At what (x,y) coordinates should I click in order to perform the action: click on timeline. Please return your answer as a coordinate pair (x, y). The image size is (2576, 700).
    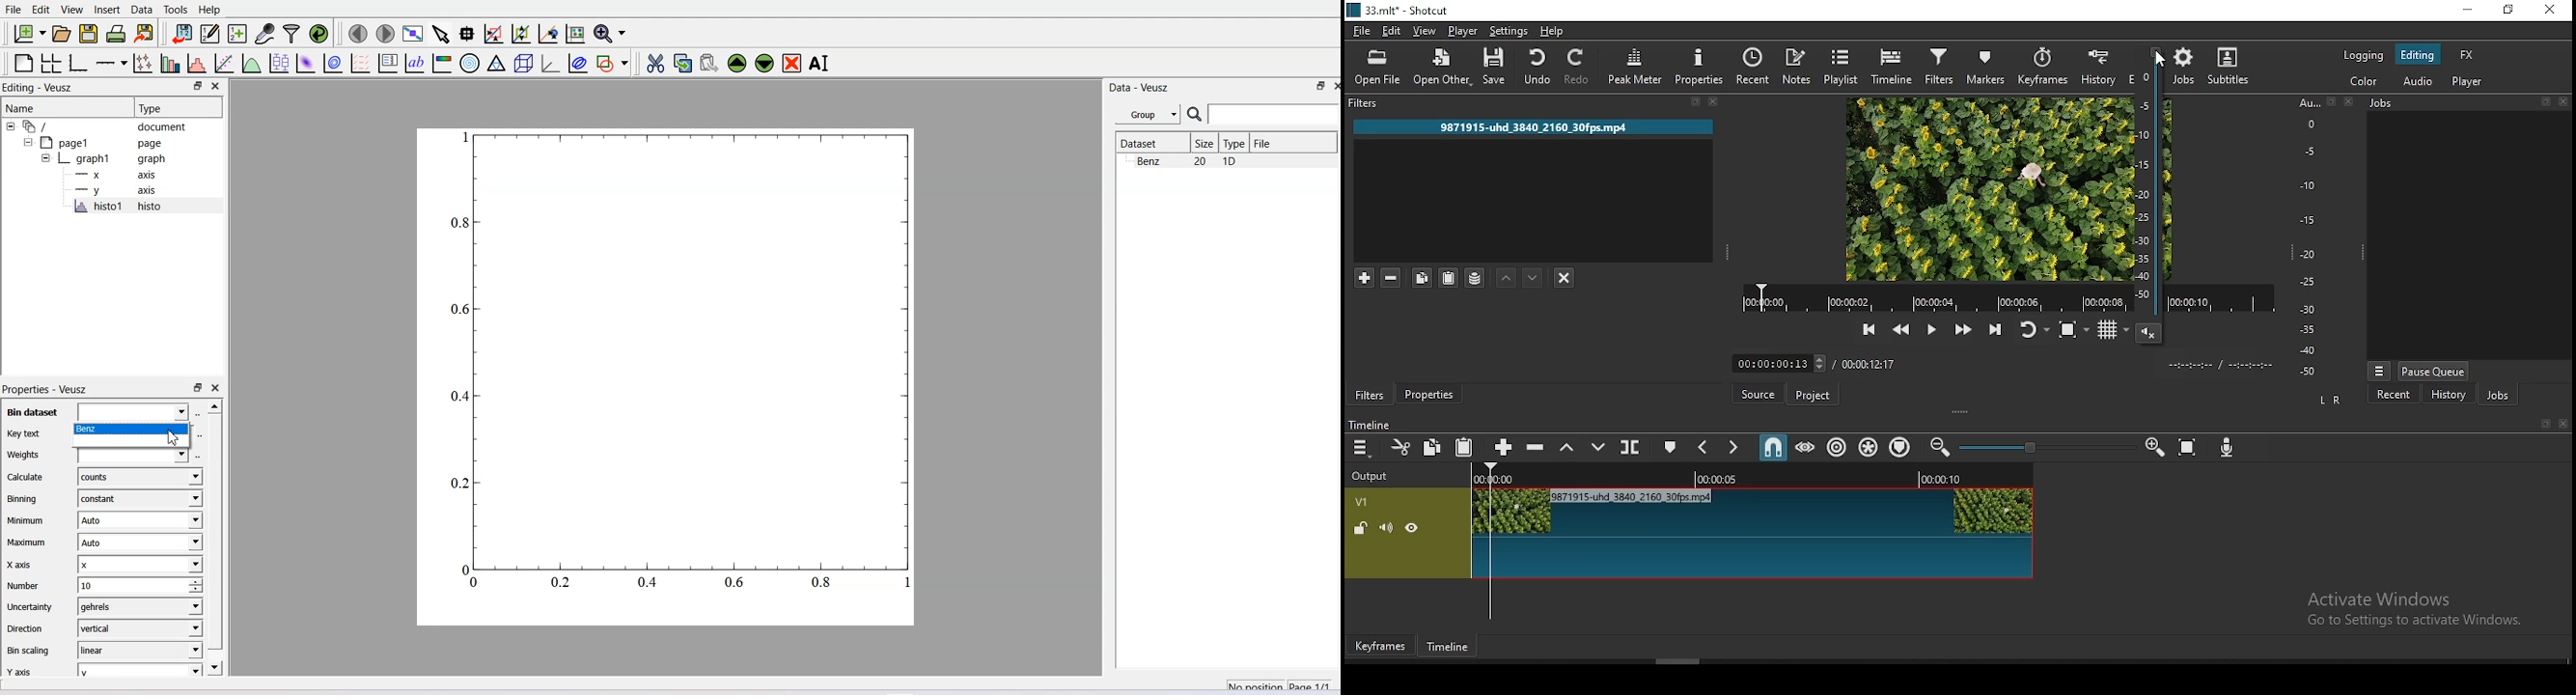
    Looking at the image, I should click on (1448, 644).